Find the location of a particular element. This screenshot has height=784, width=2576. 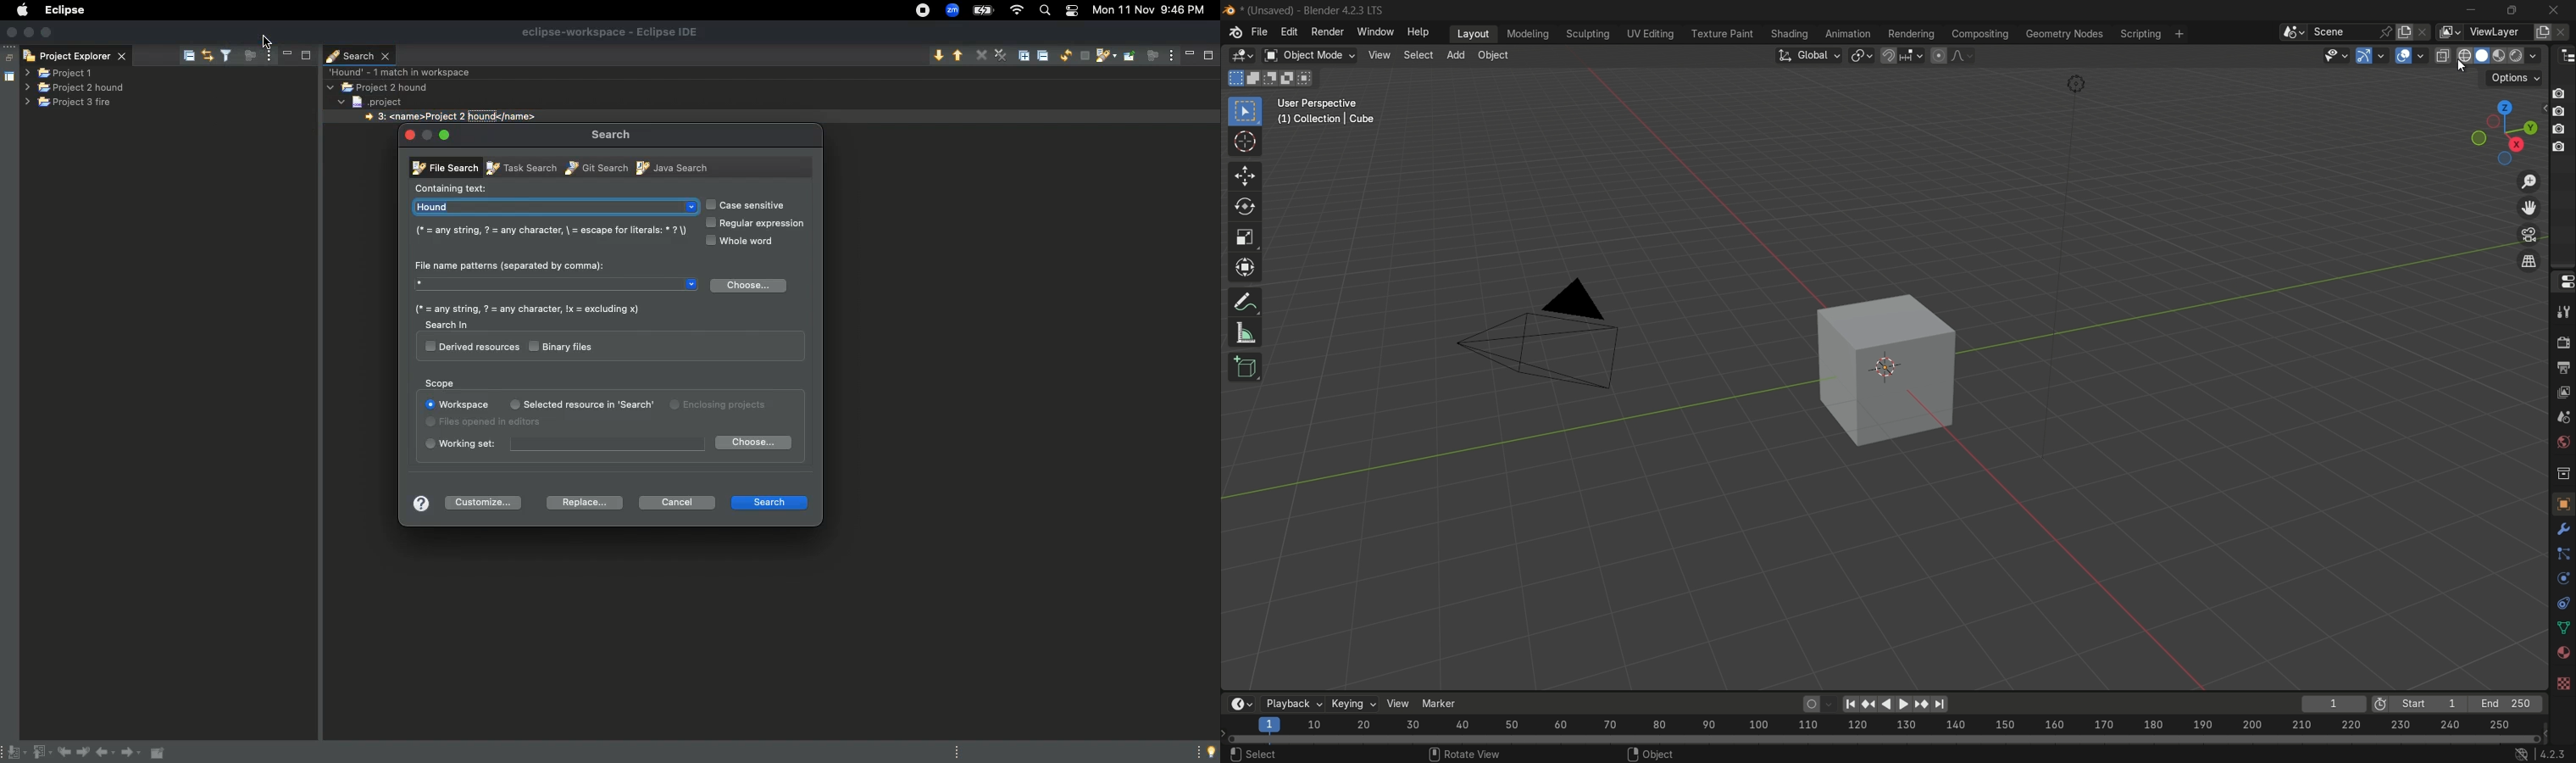

data is located at coordinates (2562, 627).